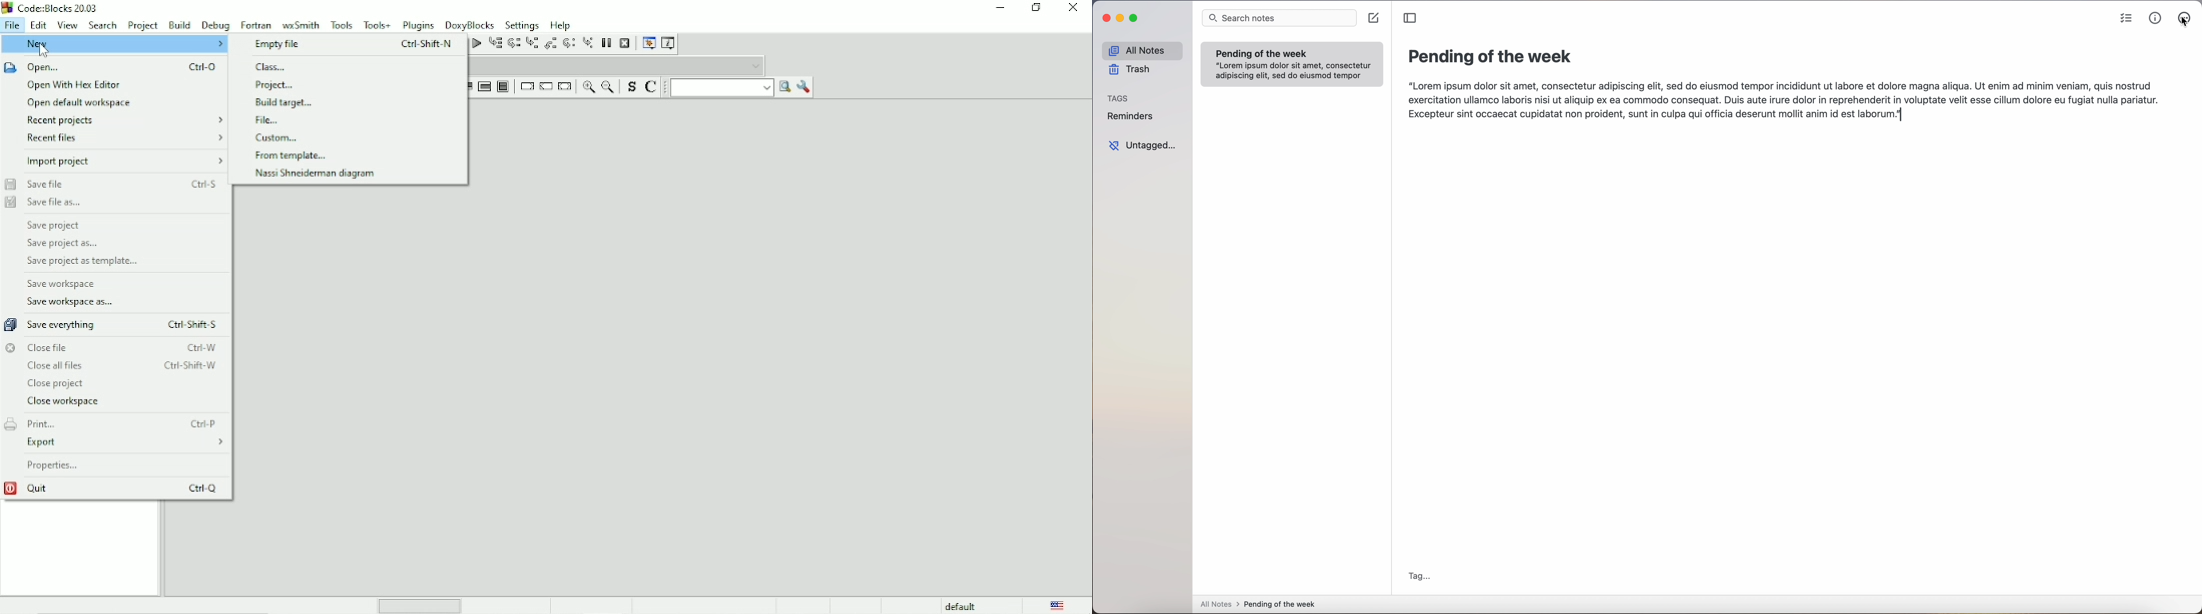  I want to click on Recent files, so click(127, 138).